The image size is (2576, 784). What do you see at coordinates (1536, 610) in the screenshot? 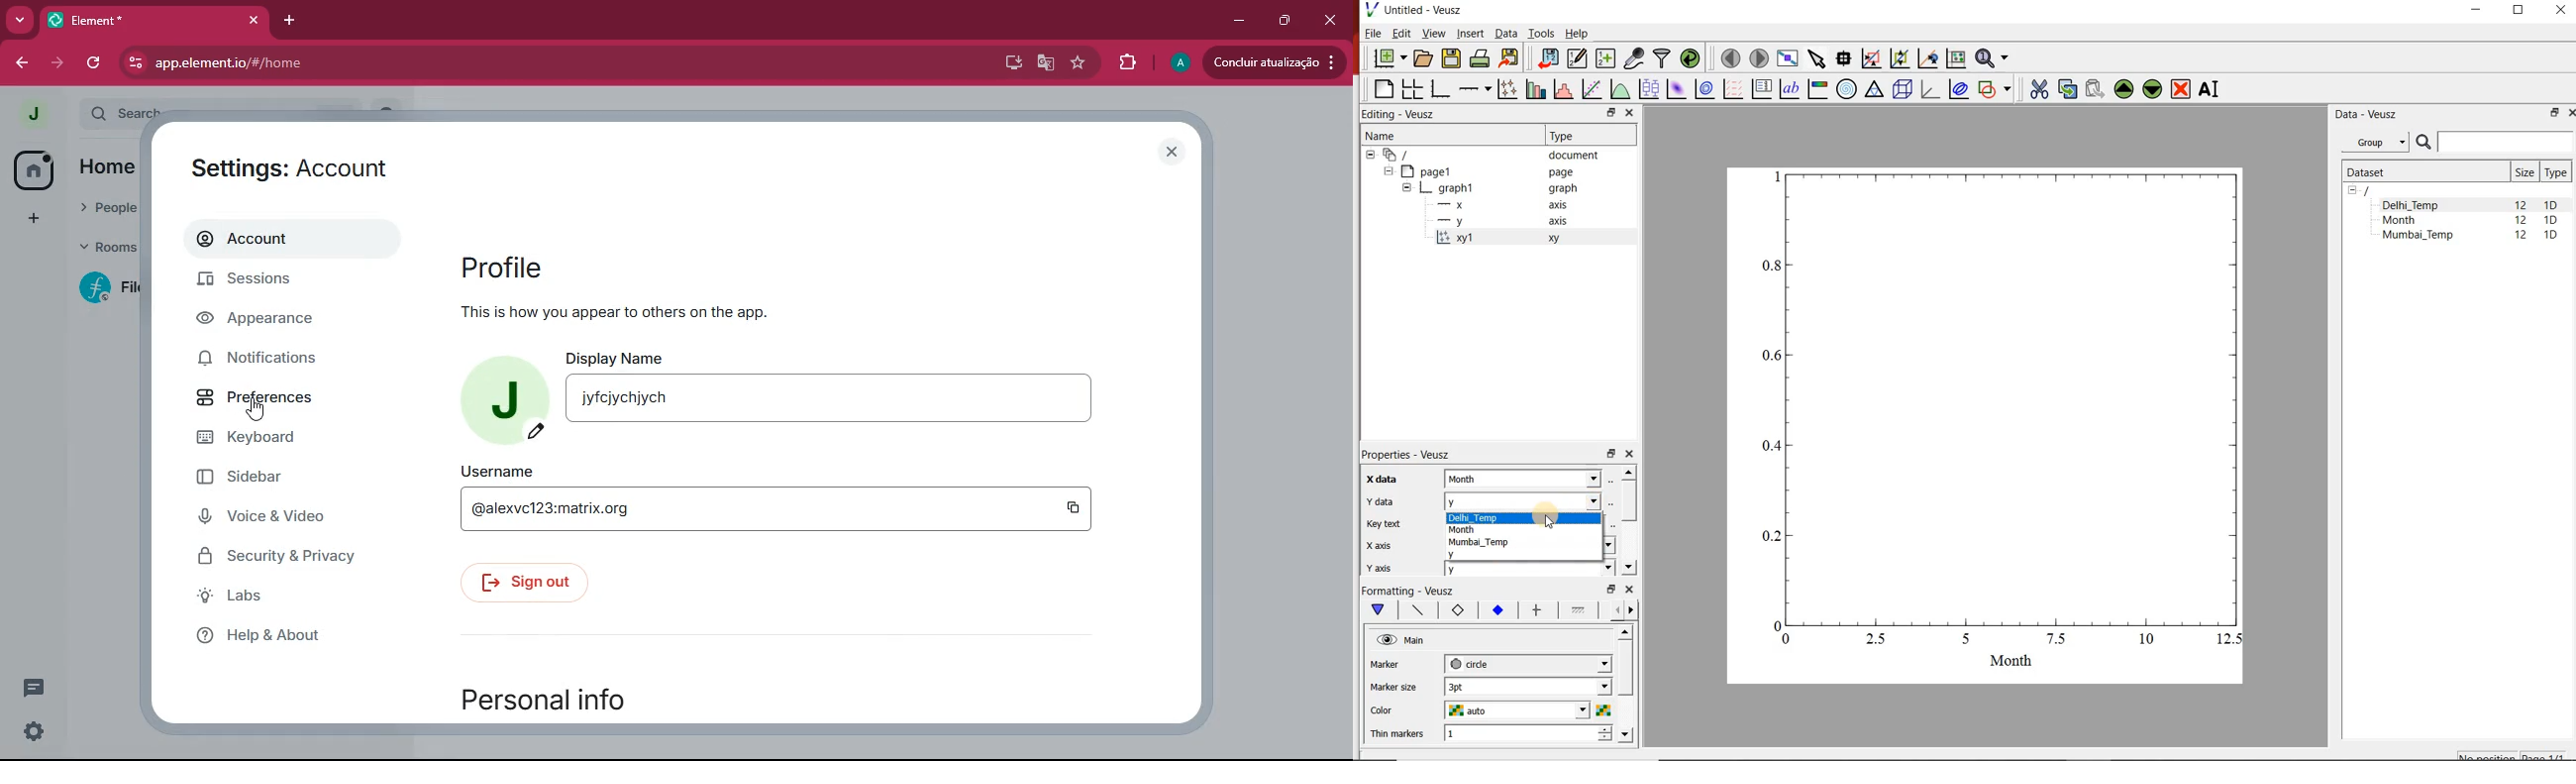
I see `major ticks` at bounding box center [1536, 610].